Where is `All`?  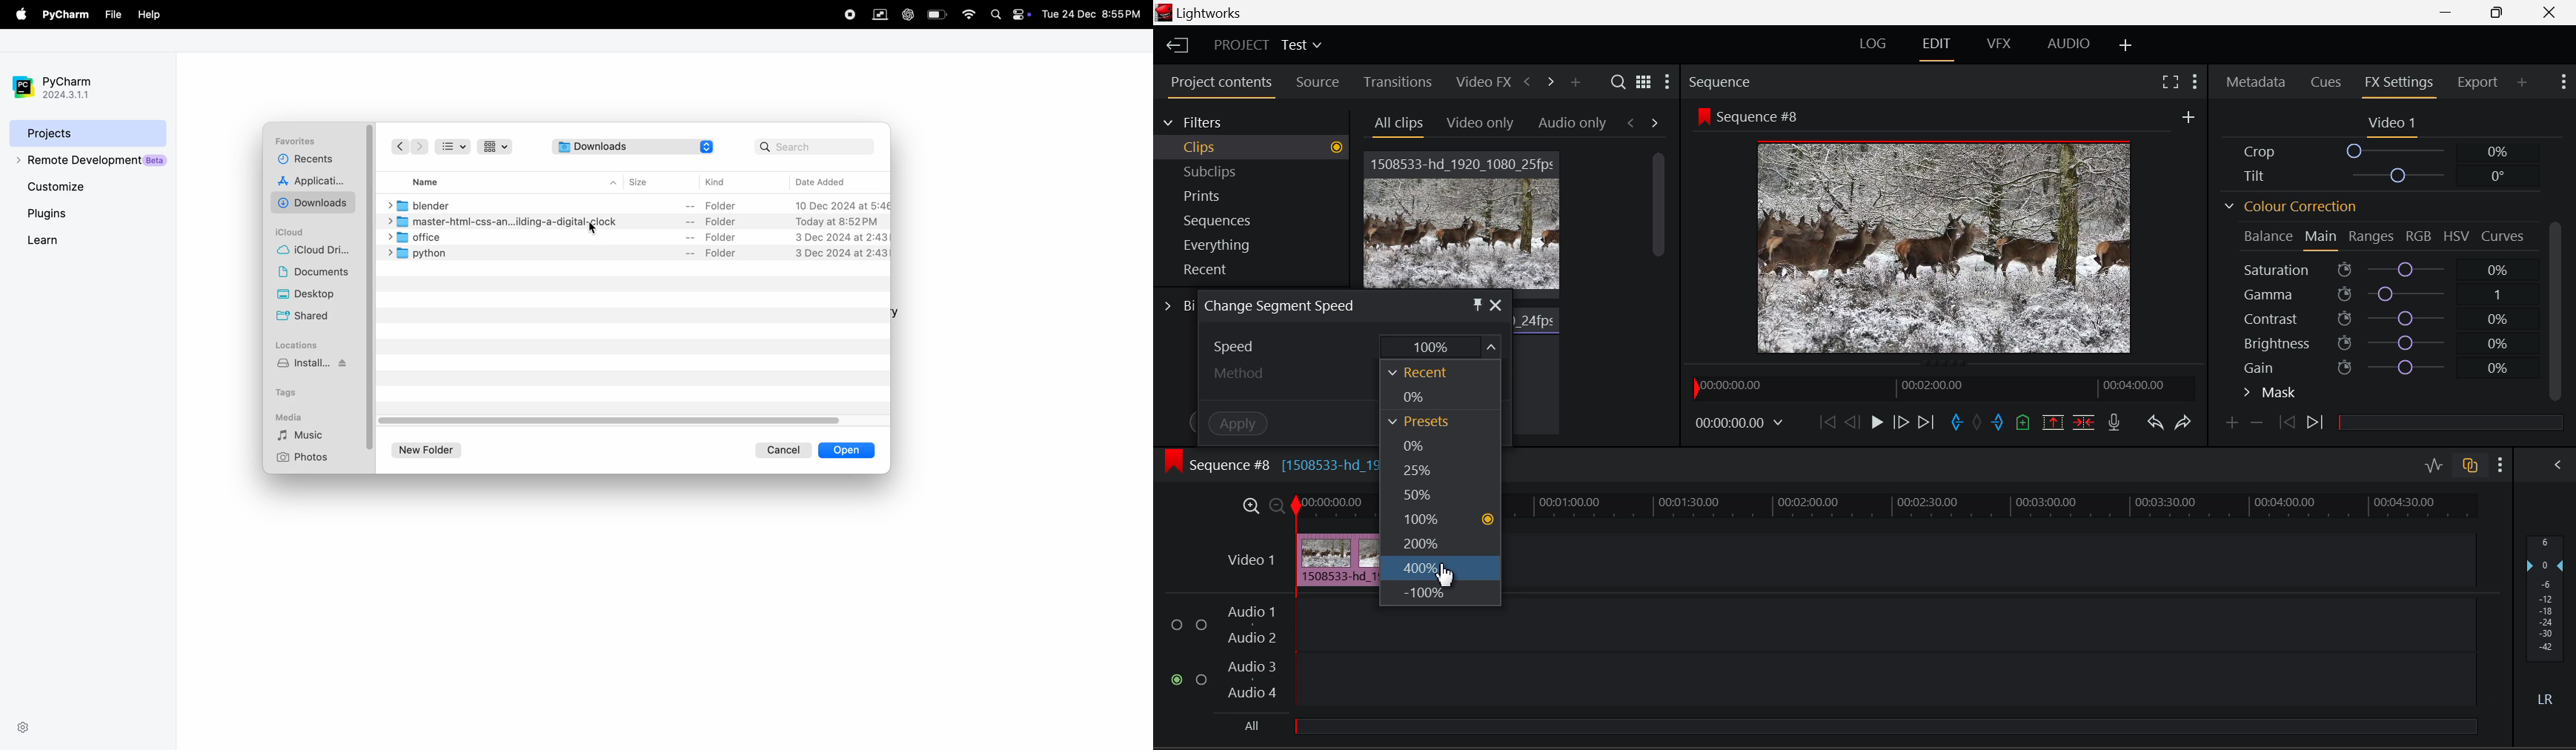
All is located at coordinates (1853, 727).